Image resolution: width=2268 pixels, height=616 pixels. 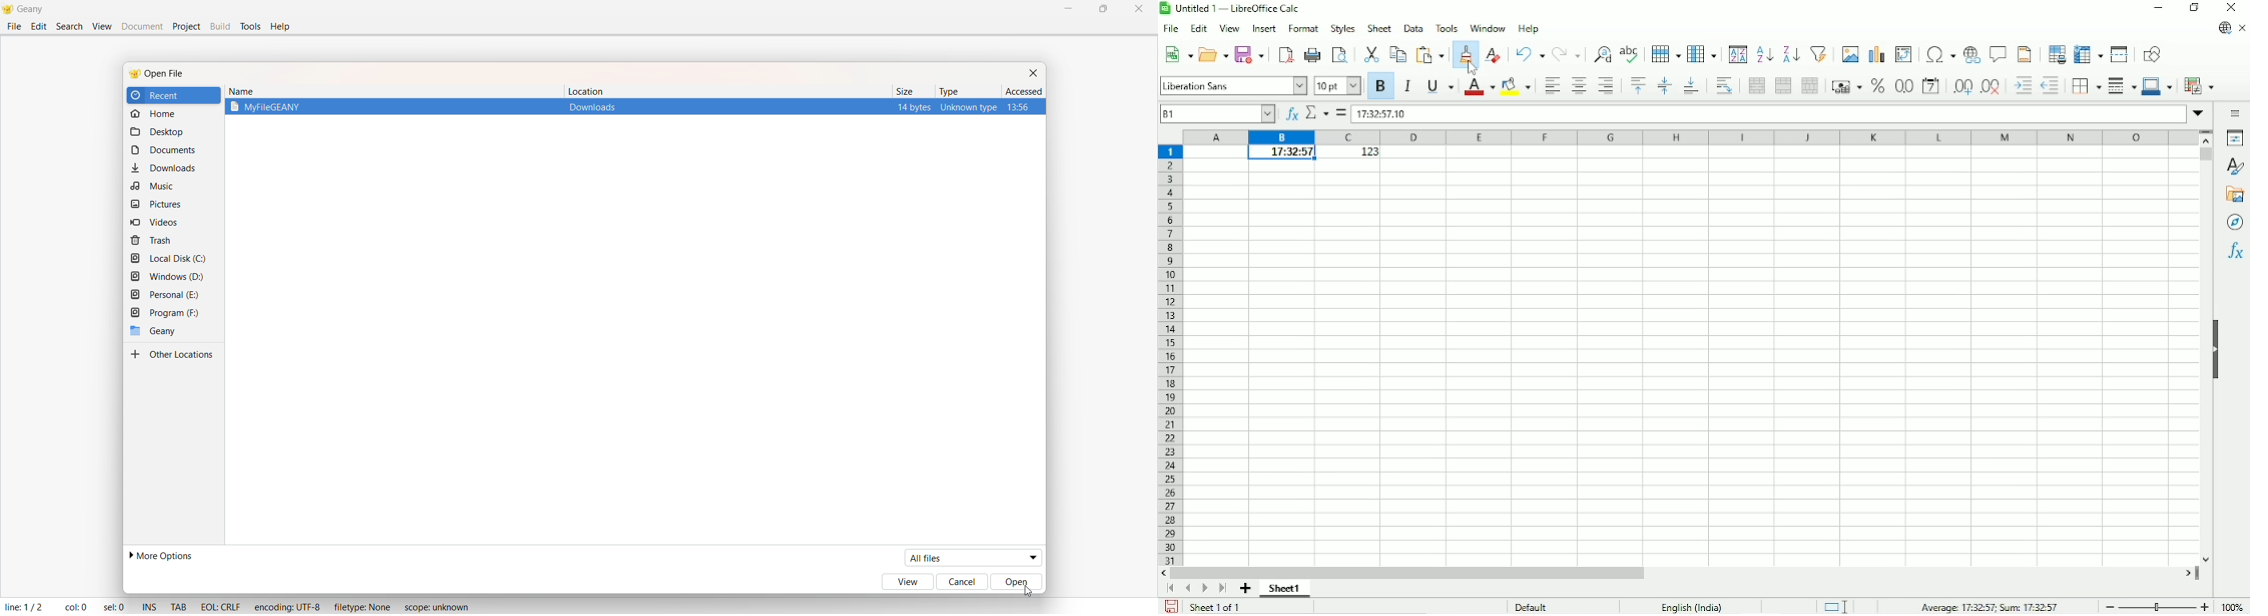 What do you see at coordinates (1413, 28) in the screenshot?
I see `Data` at bounding box center [1413, 28].